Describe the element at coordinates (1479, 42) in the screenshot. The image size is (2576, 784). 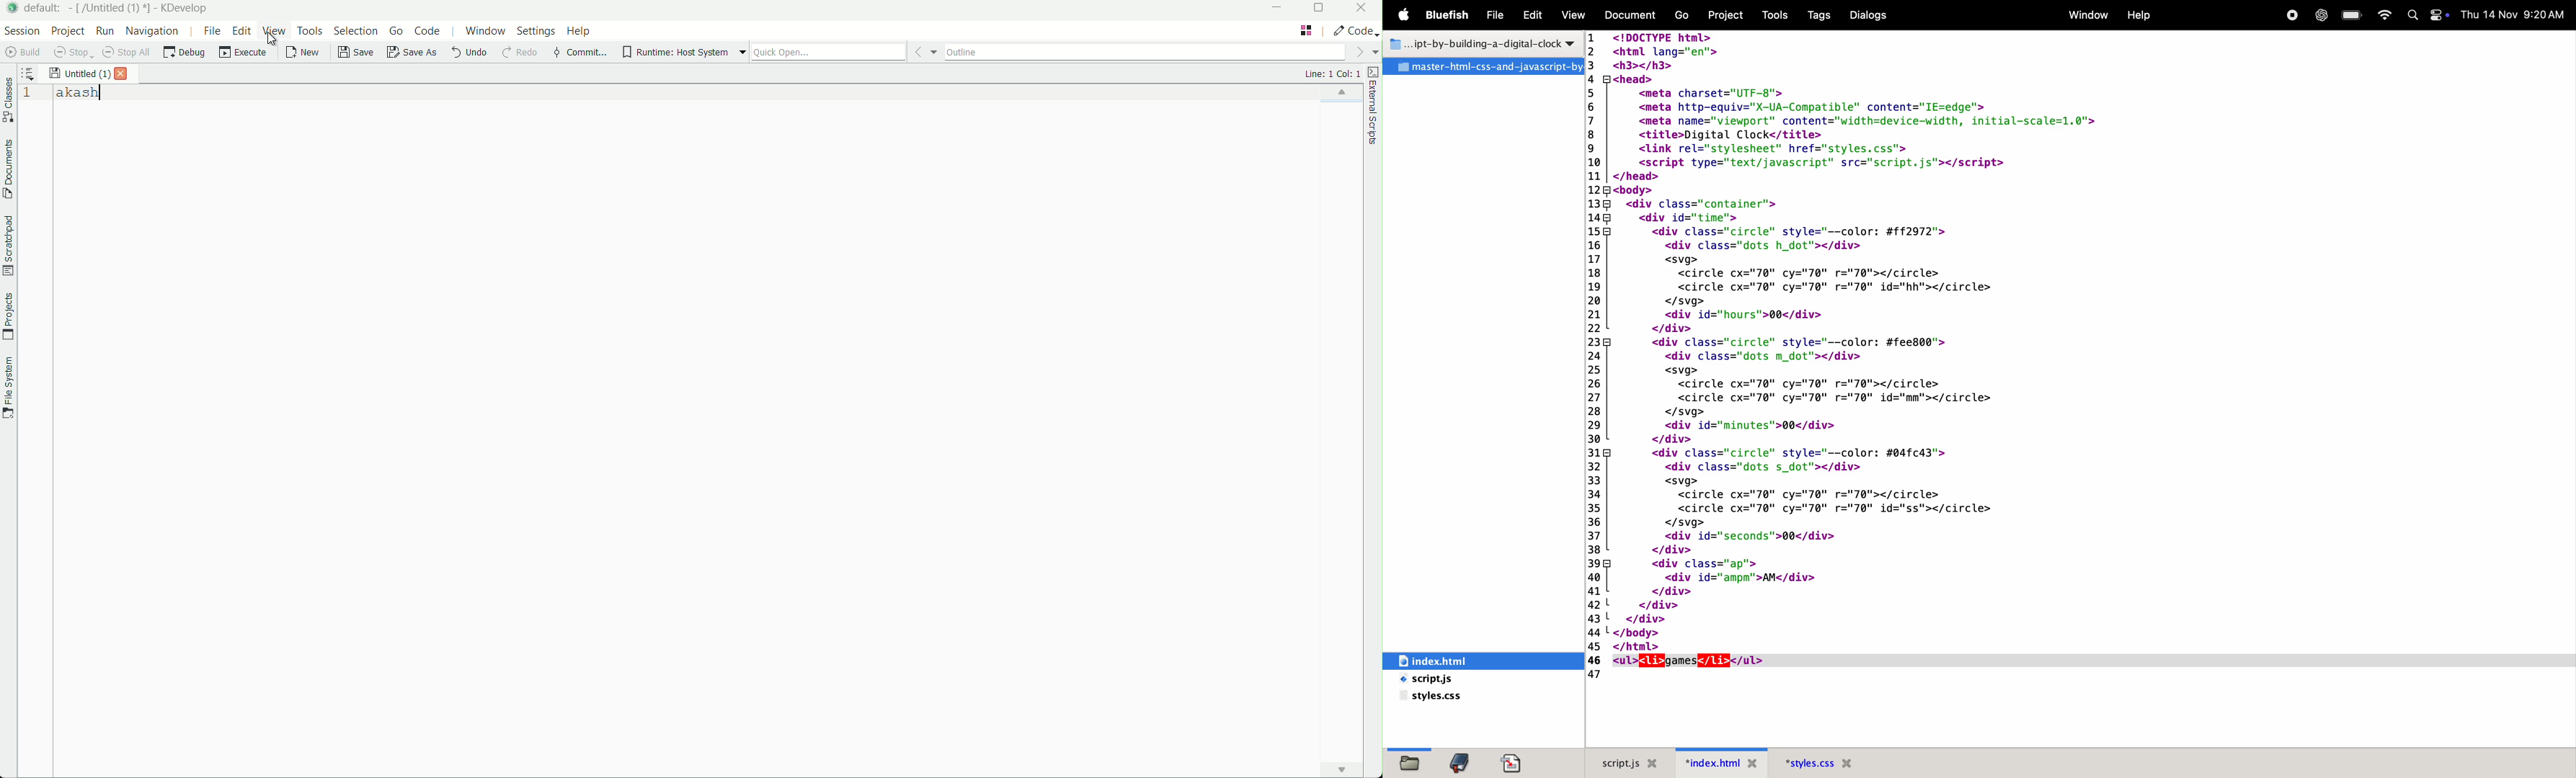
I see `title` at that location.